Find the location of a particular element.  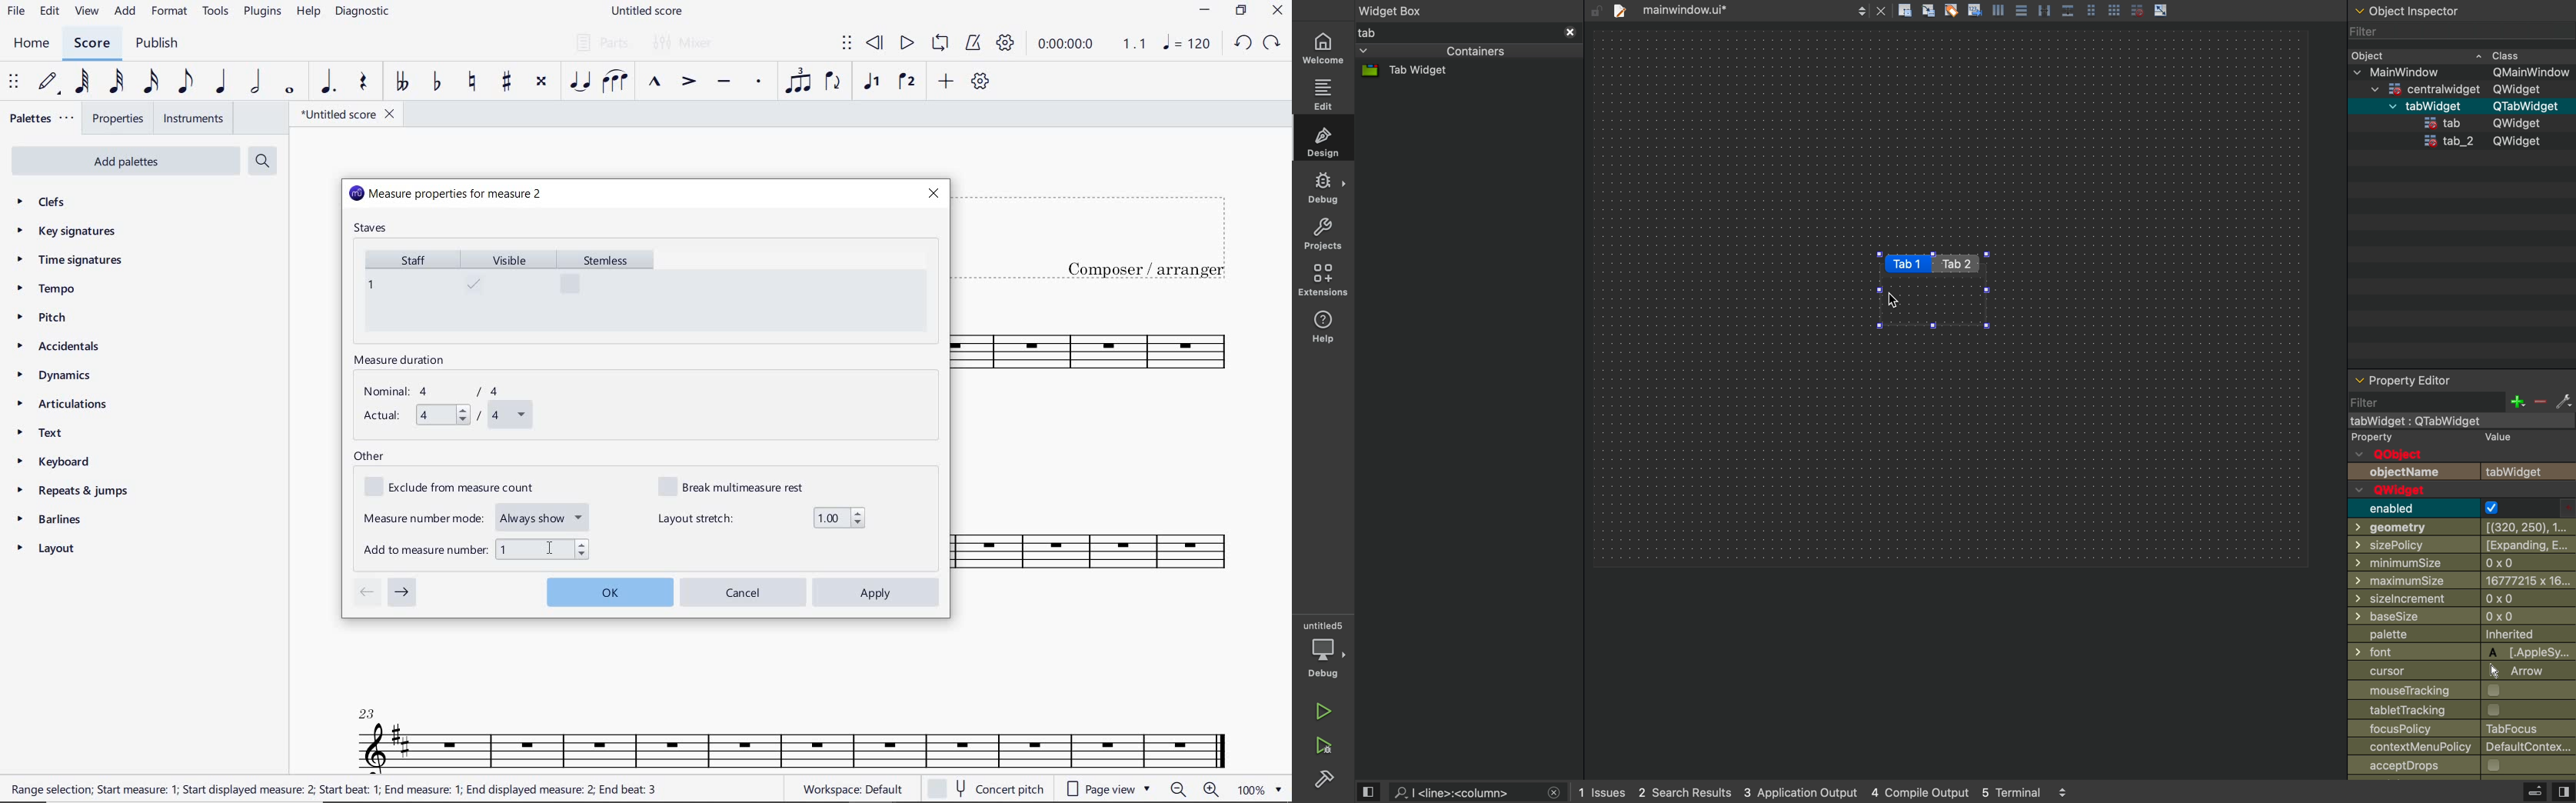

measure duration is located at coordinates (404, 362).